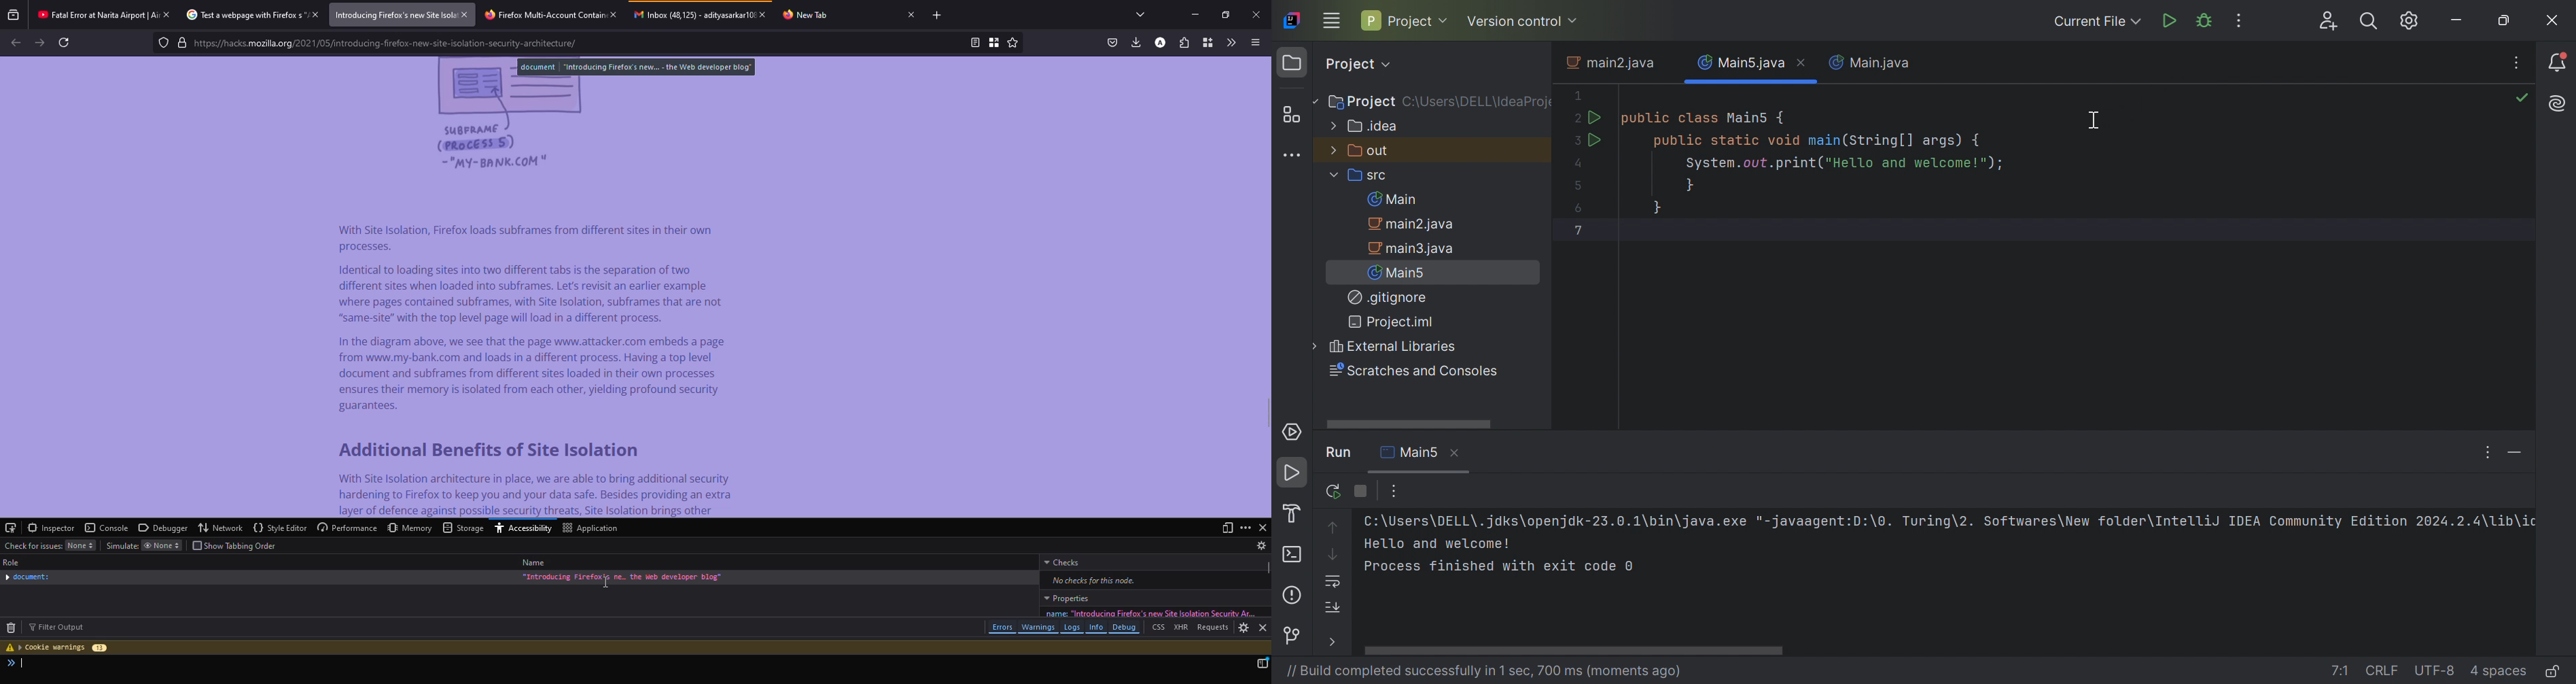 This screenshot has width=2576, height=700. Describe the element at coordinates (1141, 14) in the screenshot. I see `tabs` at that location.